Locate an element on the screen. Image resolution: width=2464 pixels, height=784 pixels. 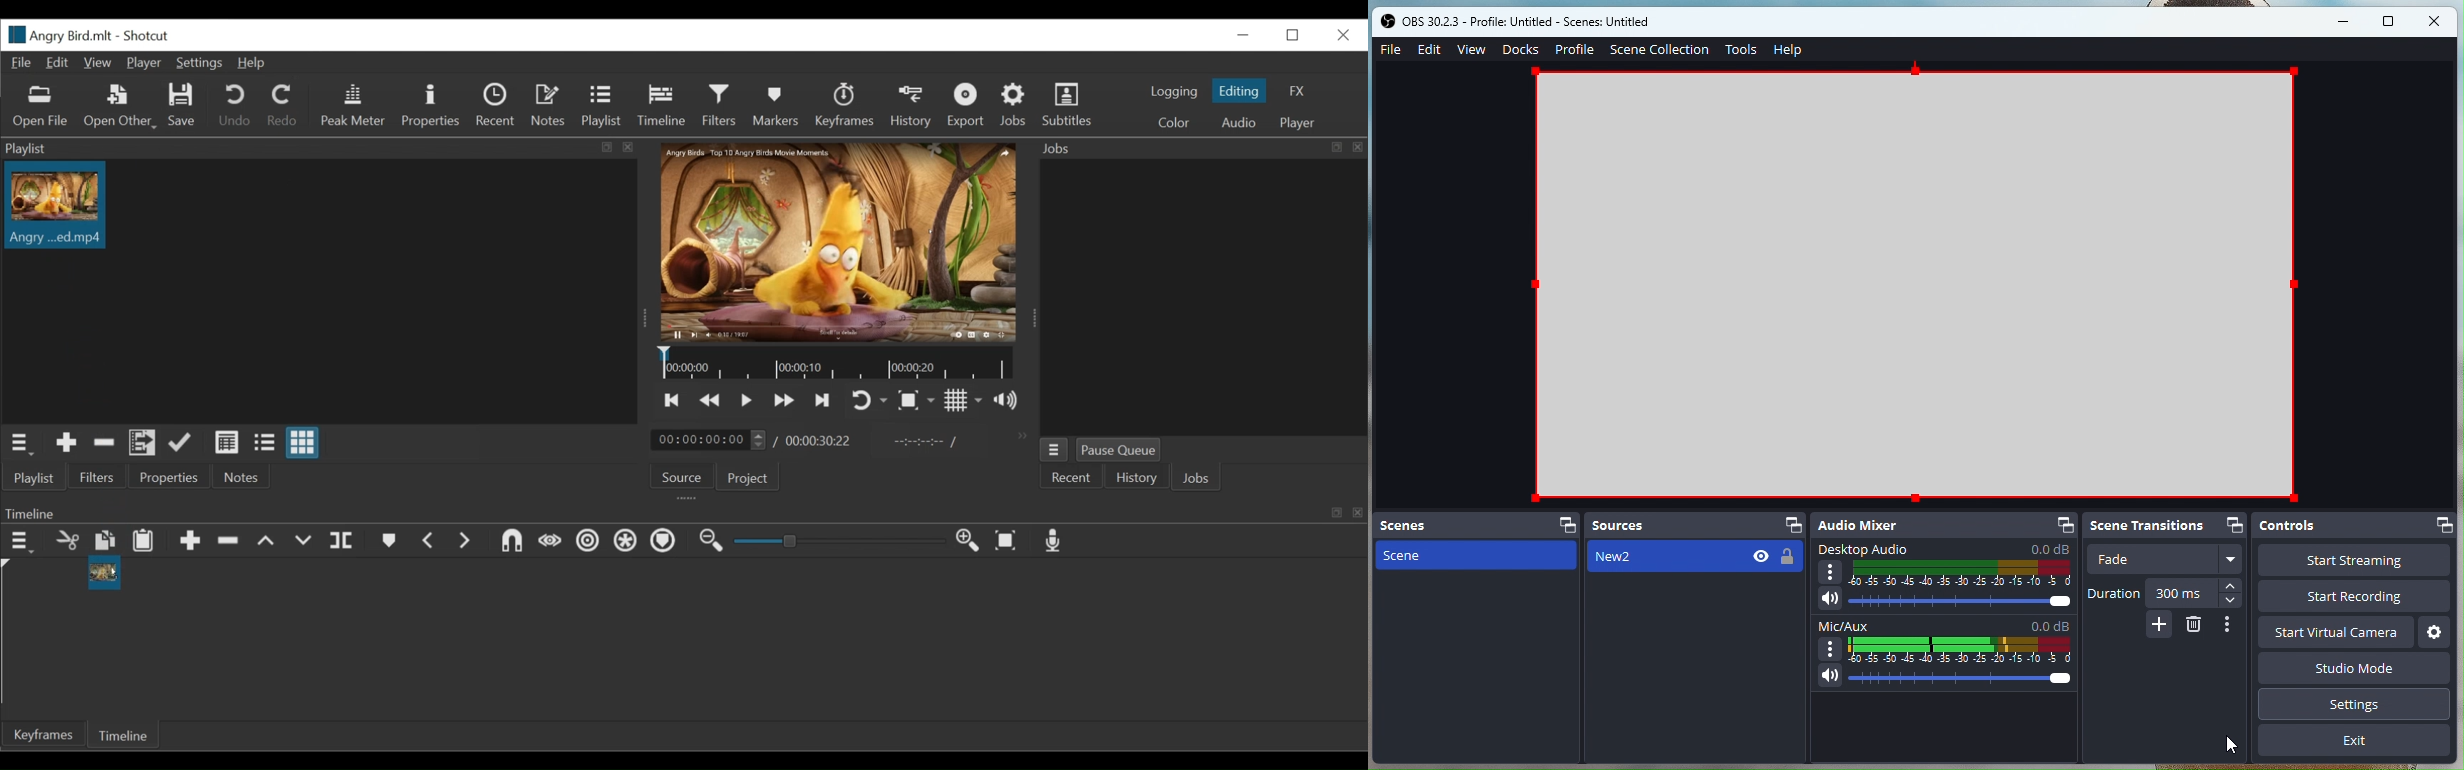
Show volume control is located at coordinates (1006, 400).